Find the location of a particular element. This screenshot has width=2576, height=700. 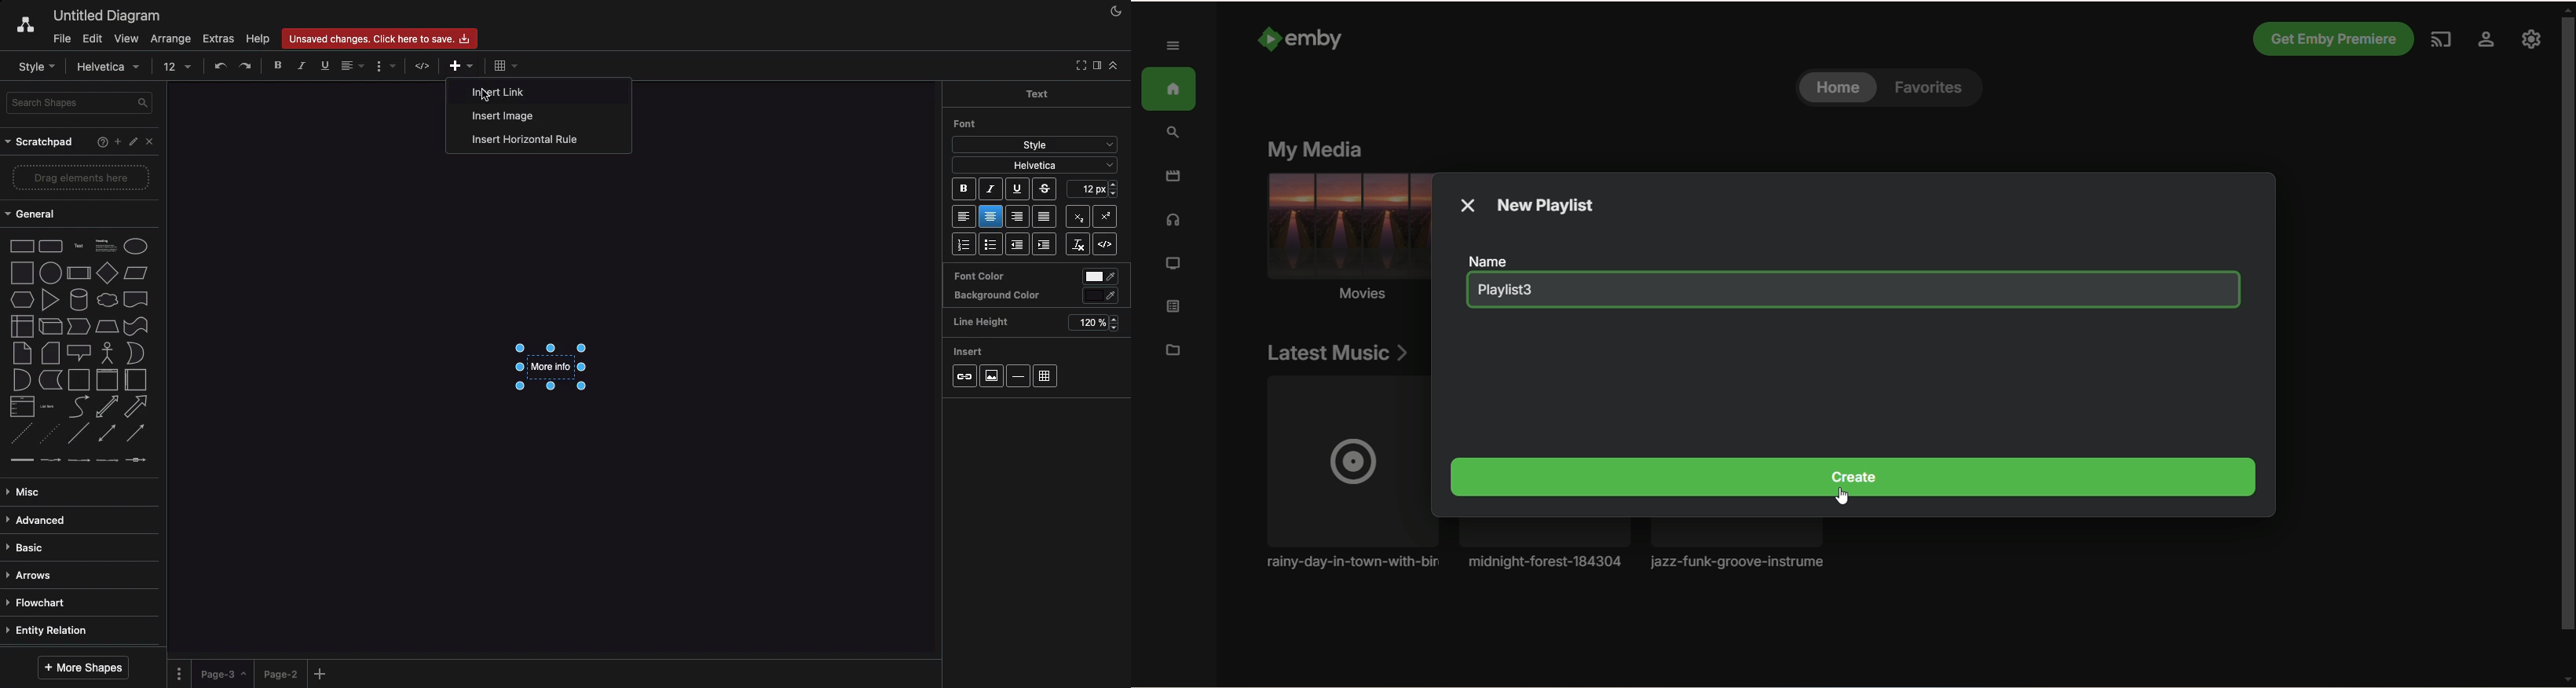

link is located at coordinates (21, 459).